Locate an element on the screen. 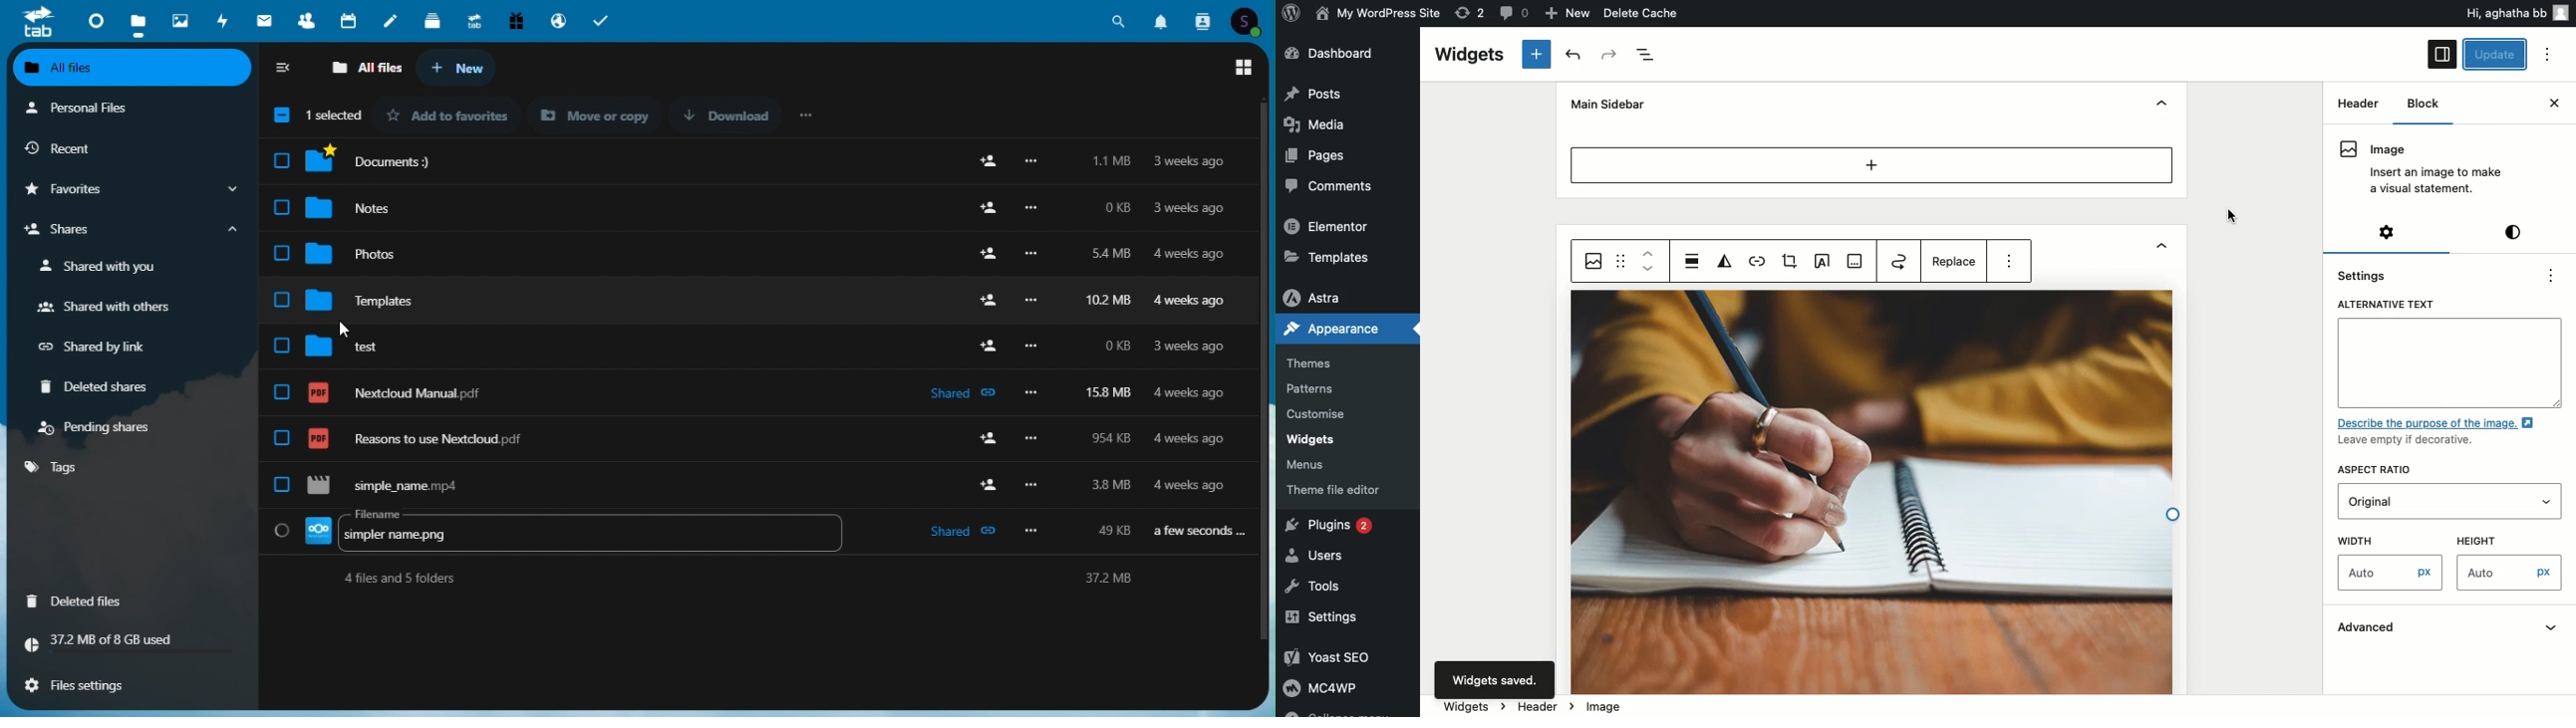  New block is located at coordinates (1538, 54).